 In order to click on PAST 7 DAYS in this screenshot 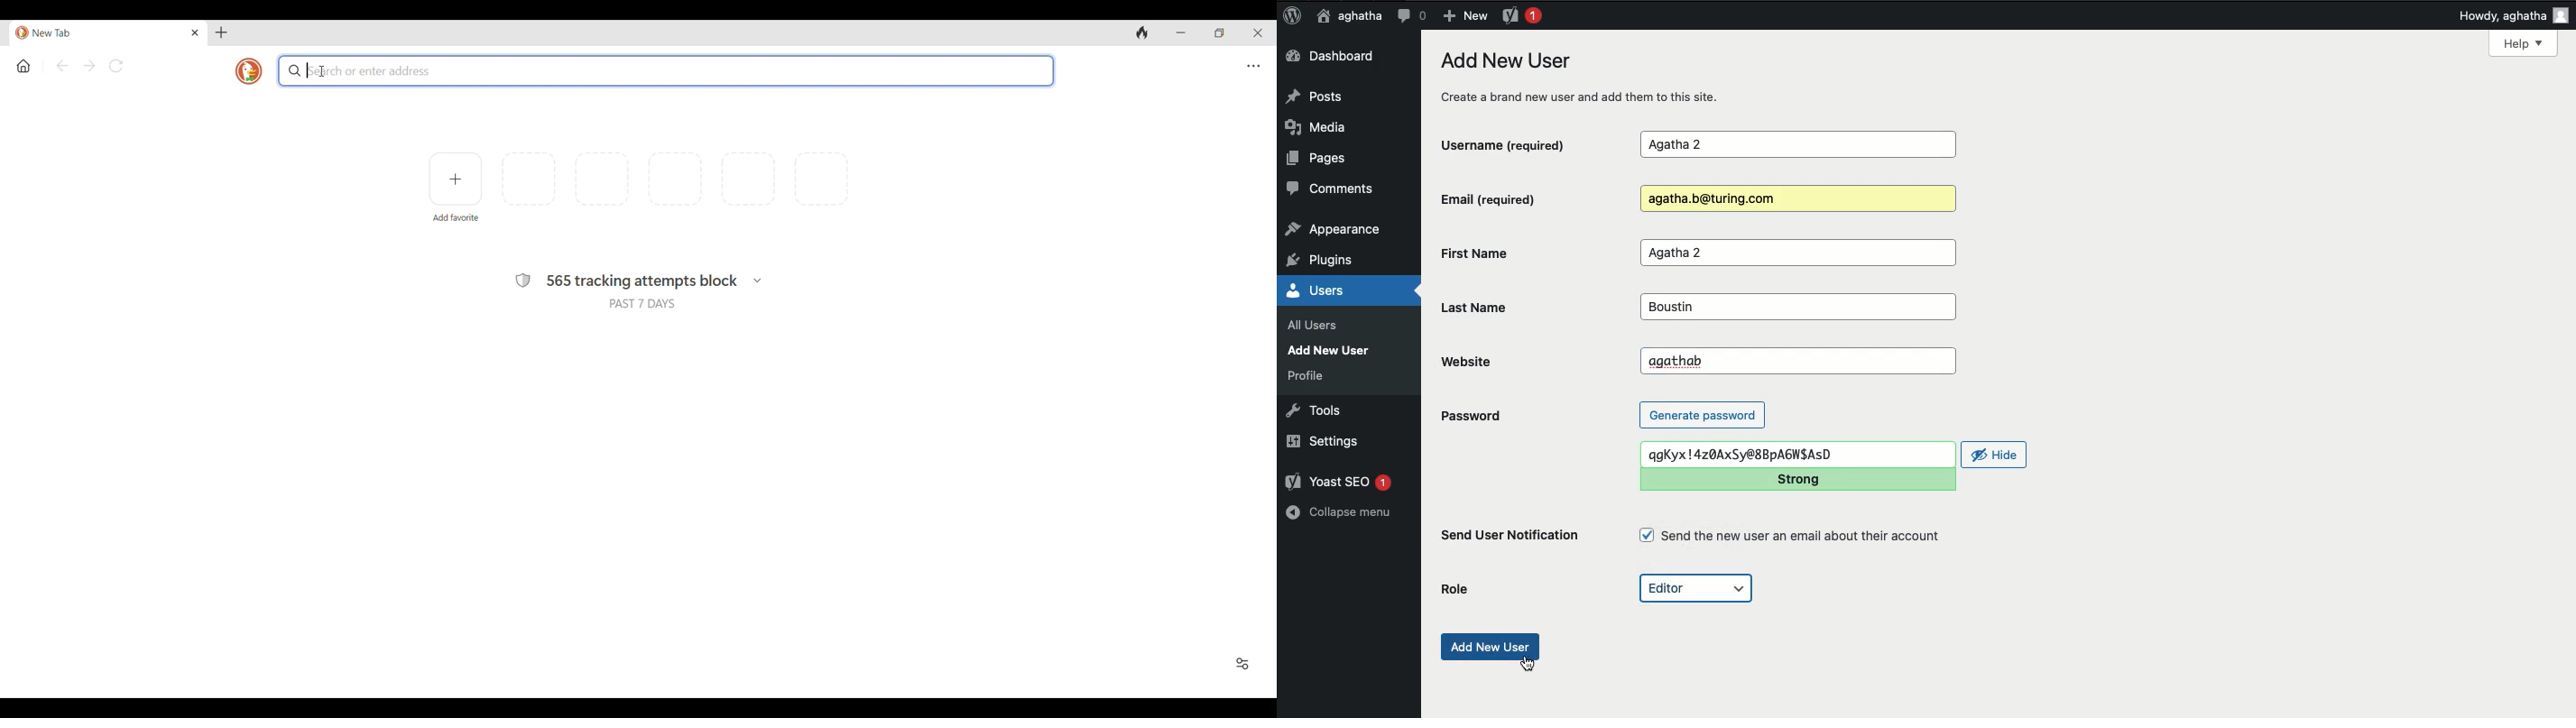, I will do `click(642, 304)`.